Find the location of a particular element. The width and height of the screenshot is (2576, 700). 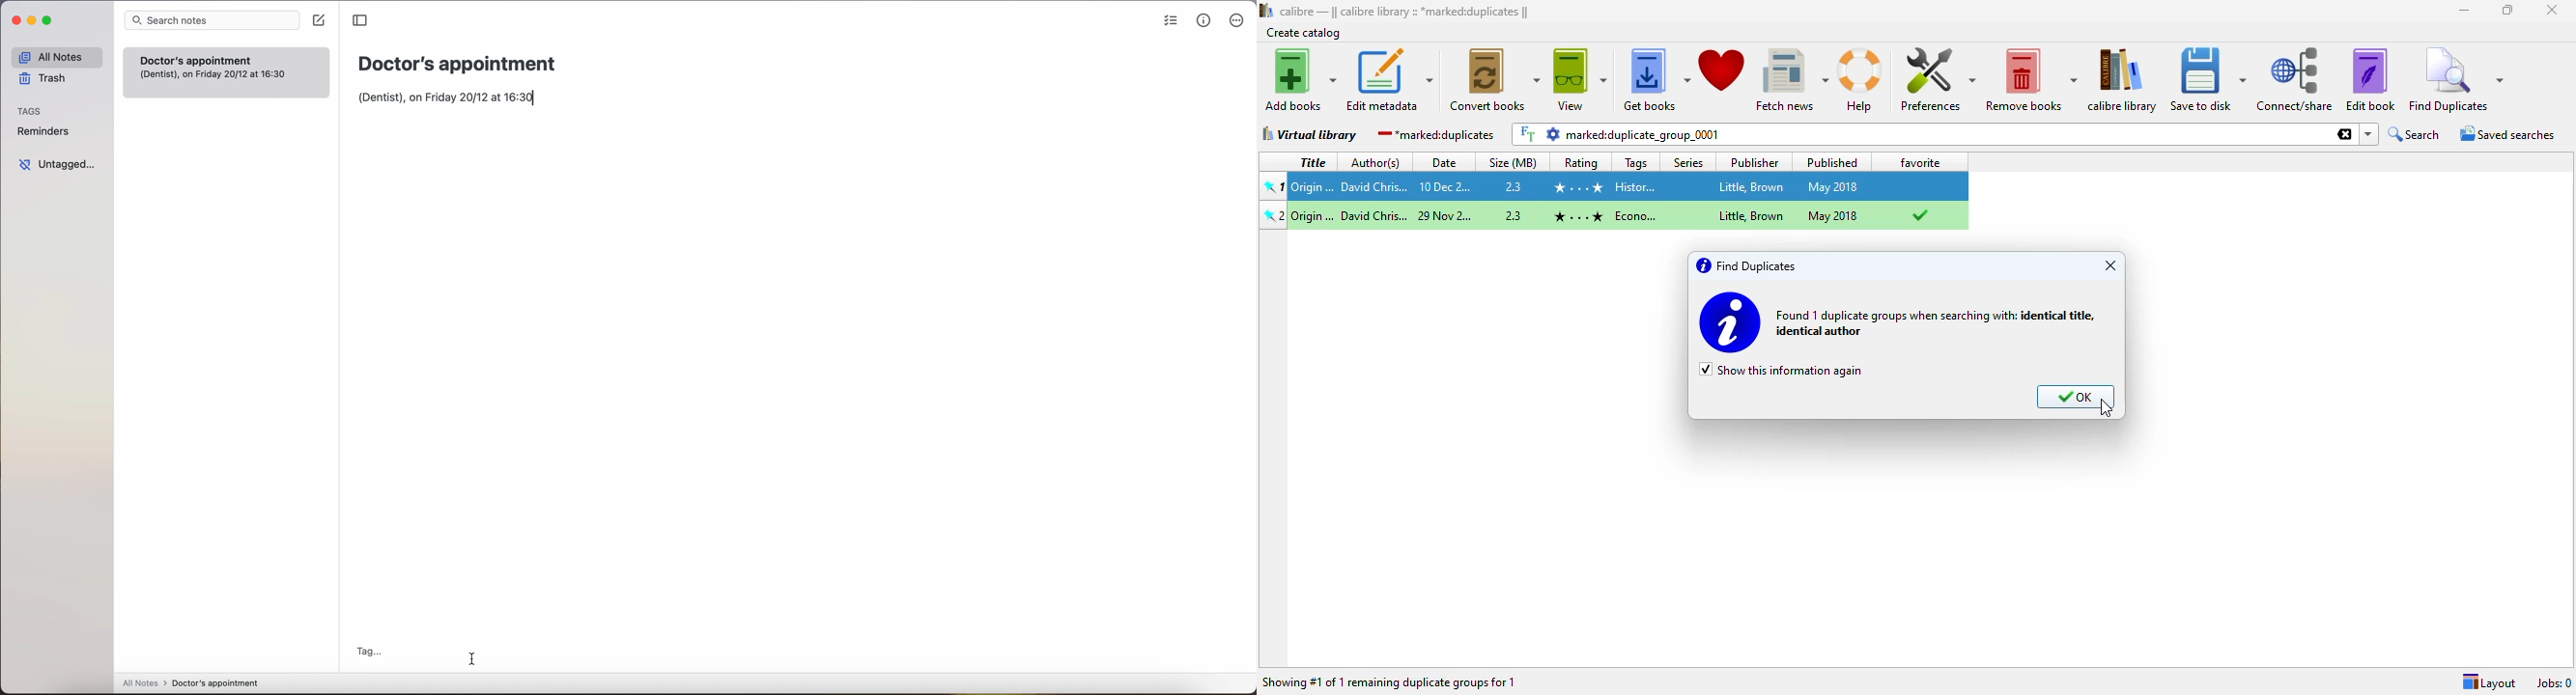

Origin...David Chris...10 Dec 2...2.3 History... Little, Brown May 2018 is located at coordinates (1632, 185).